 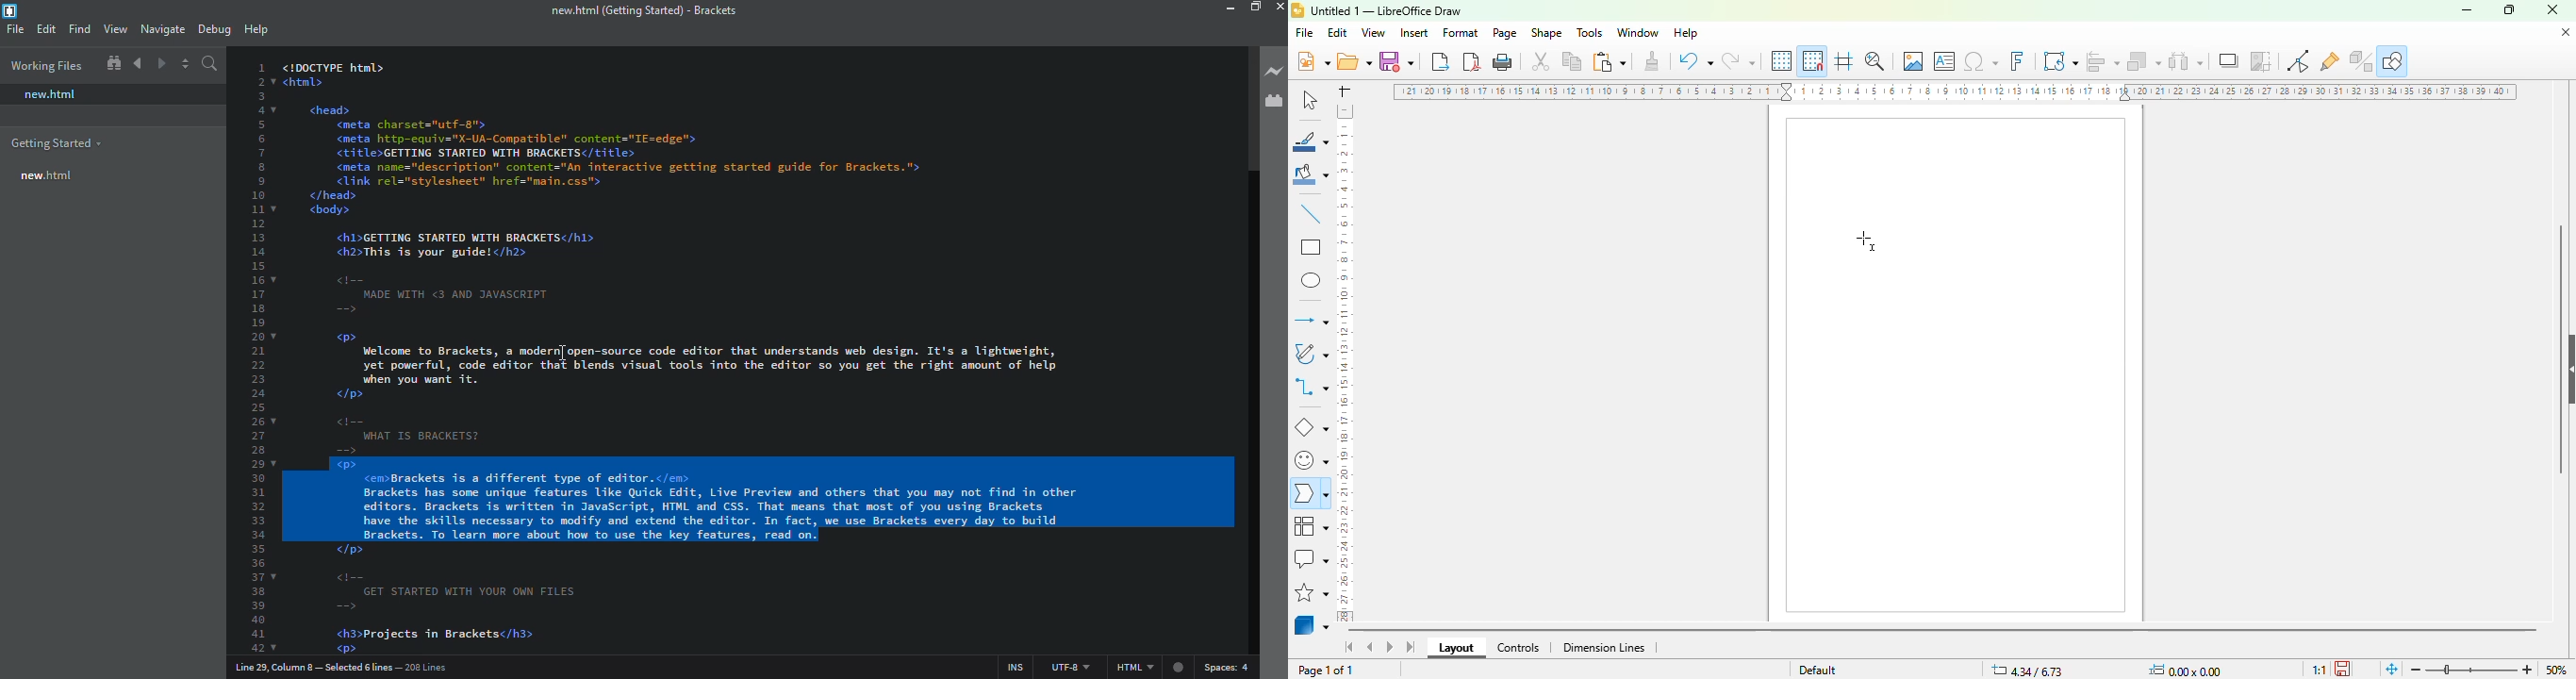 What do you see at coordinates (1955, 91) in the screenshot?
I see `ruler` at bounding box center [1955, 91].